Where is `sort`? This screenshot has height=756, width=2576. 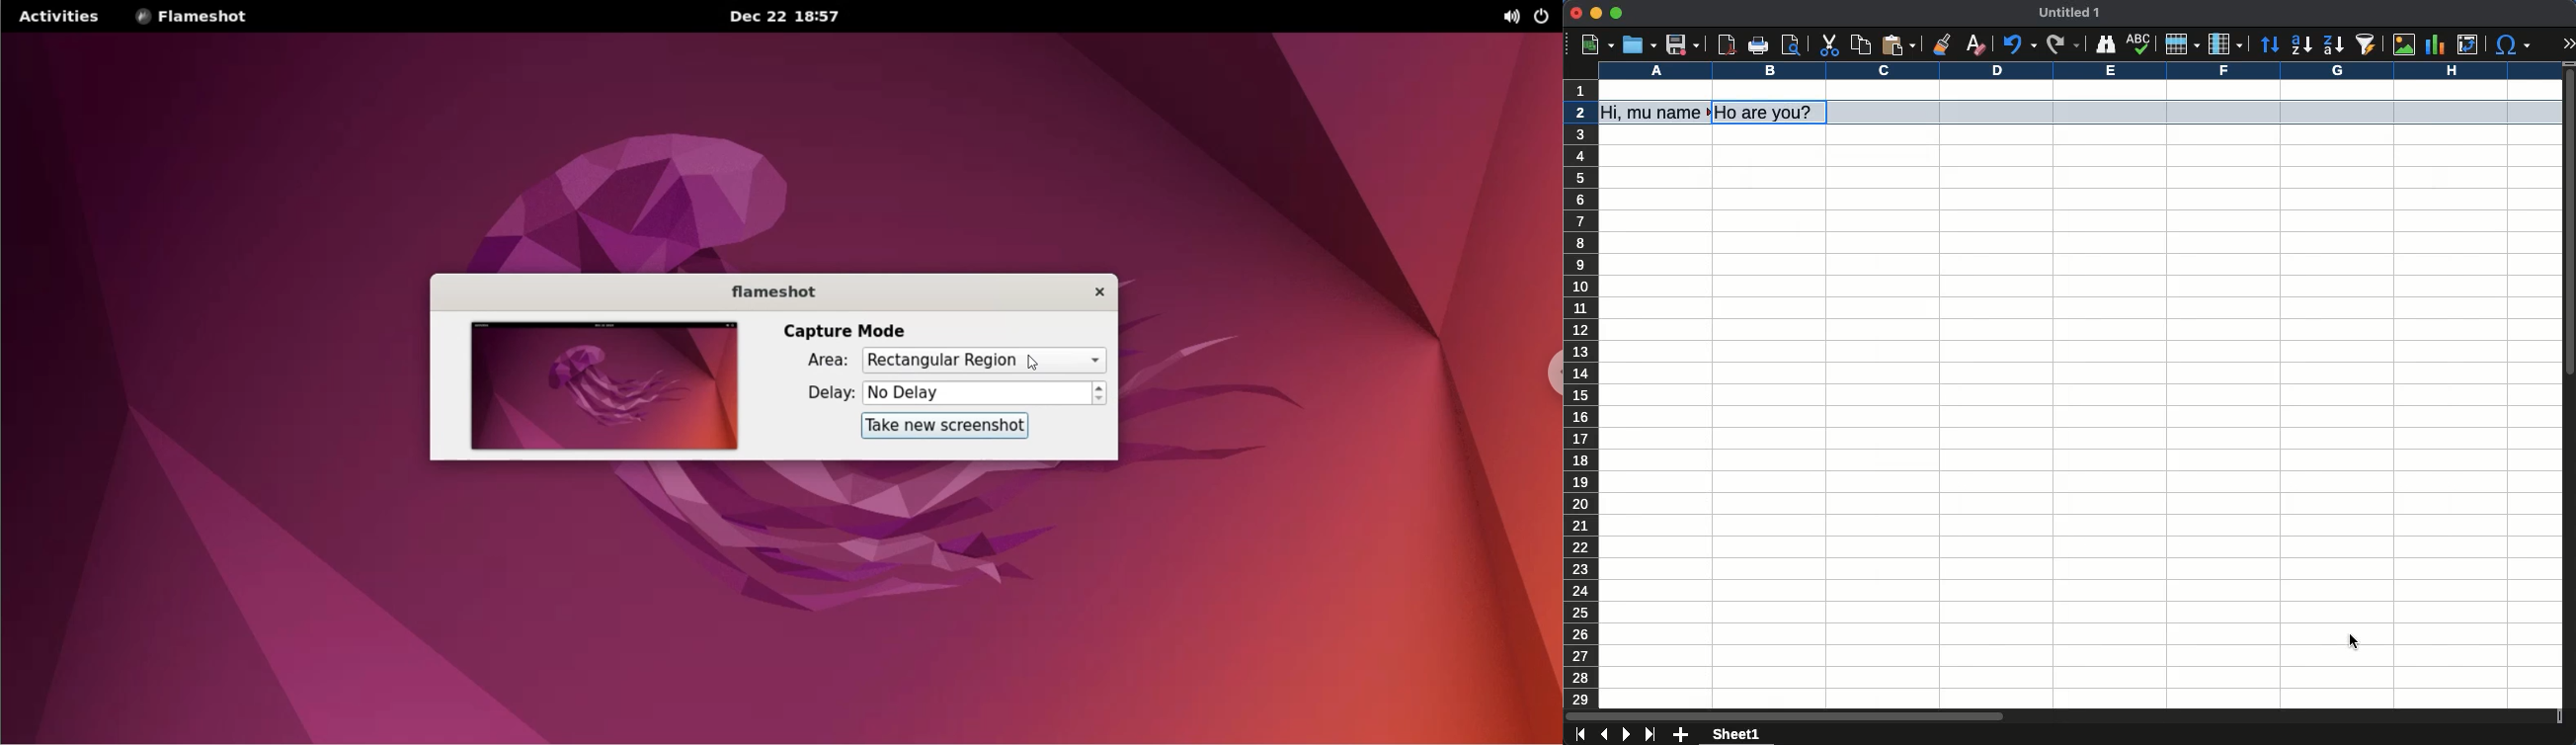
sort is located at coordinates (2367, 44).